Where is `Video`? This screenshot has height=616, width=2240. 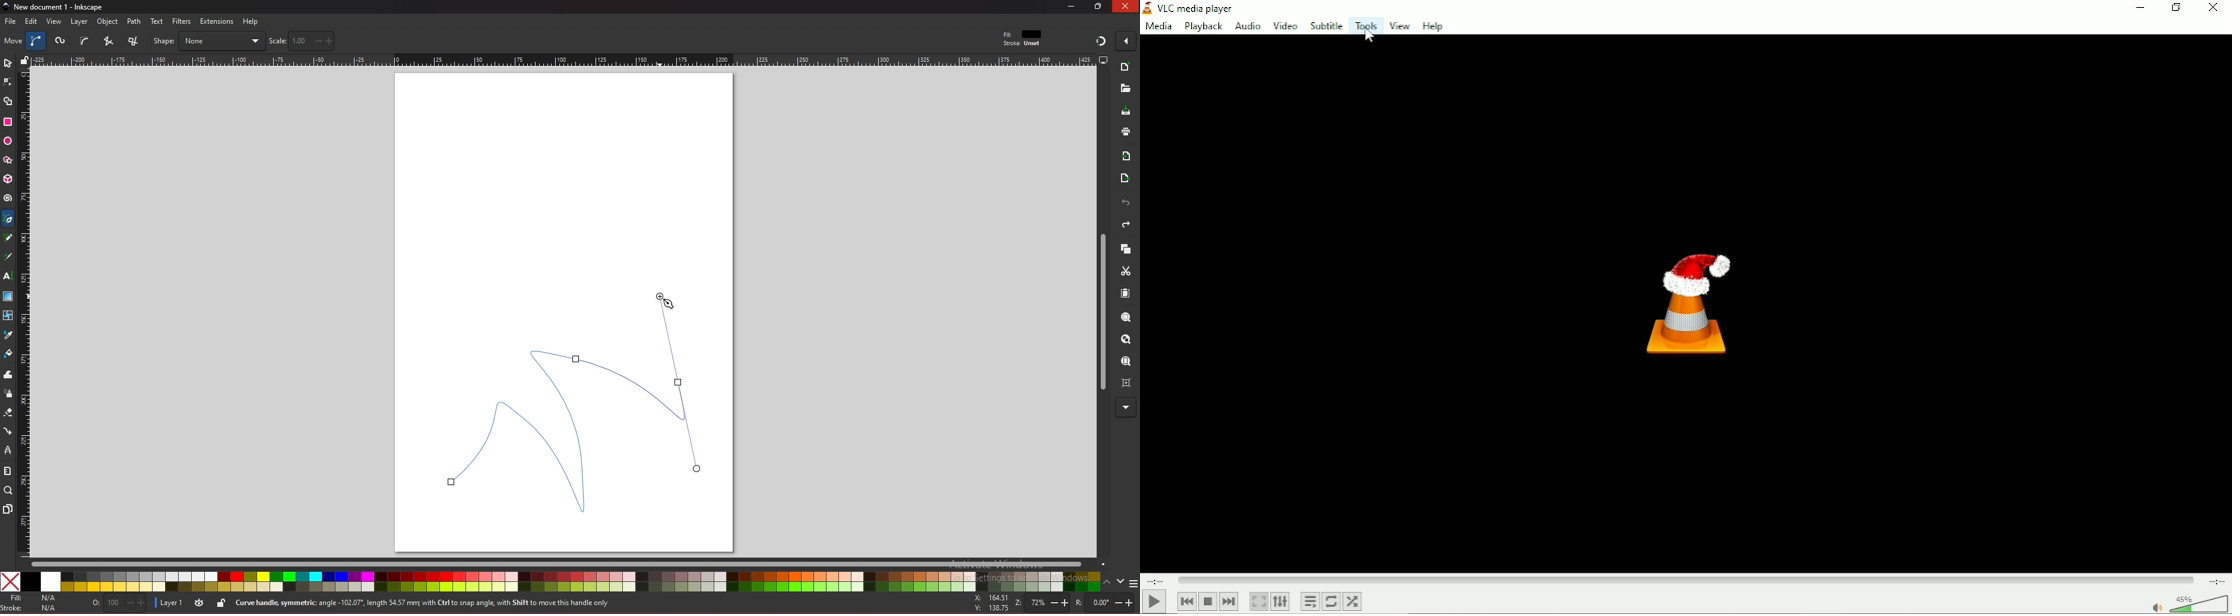
Video is located at coordinates (1283, 25).